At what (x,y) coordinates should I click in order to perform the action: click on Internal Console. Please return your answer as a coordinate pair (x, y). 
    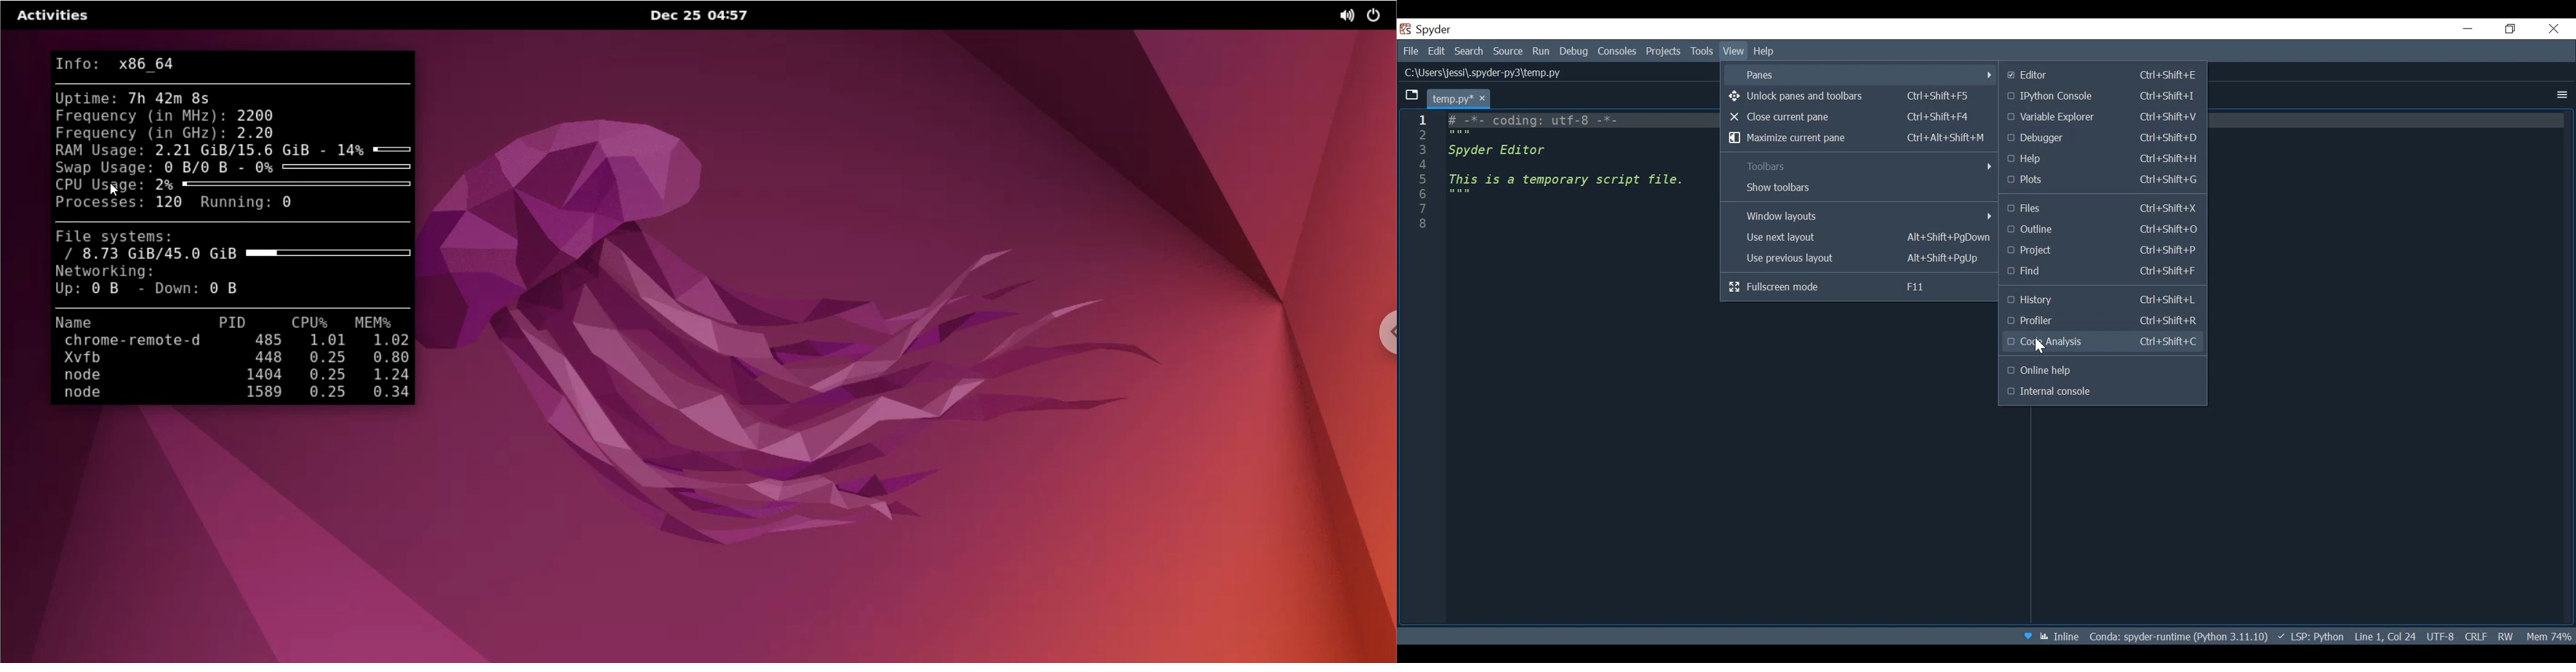
    Looking at the image, I should click on (2102, 393).